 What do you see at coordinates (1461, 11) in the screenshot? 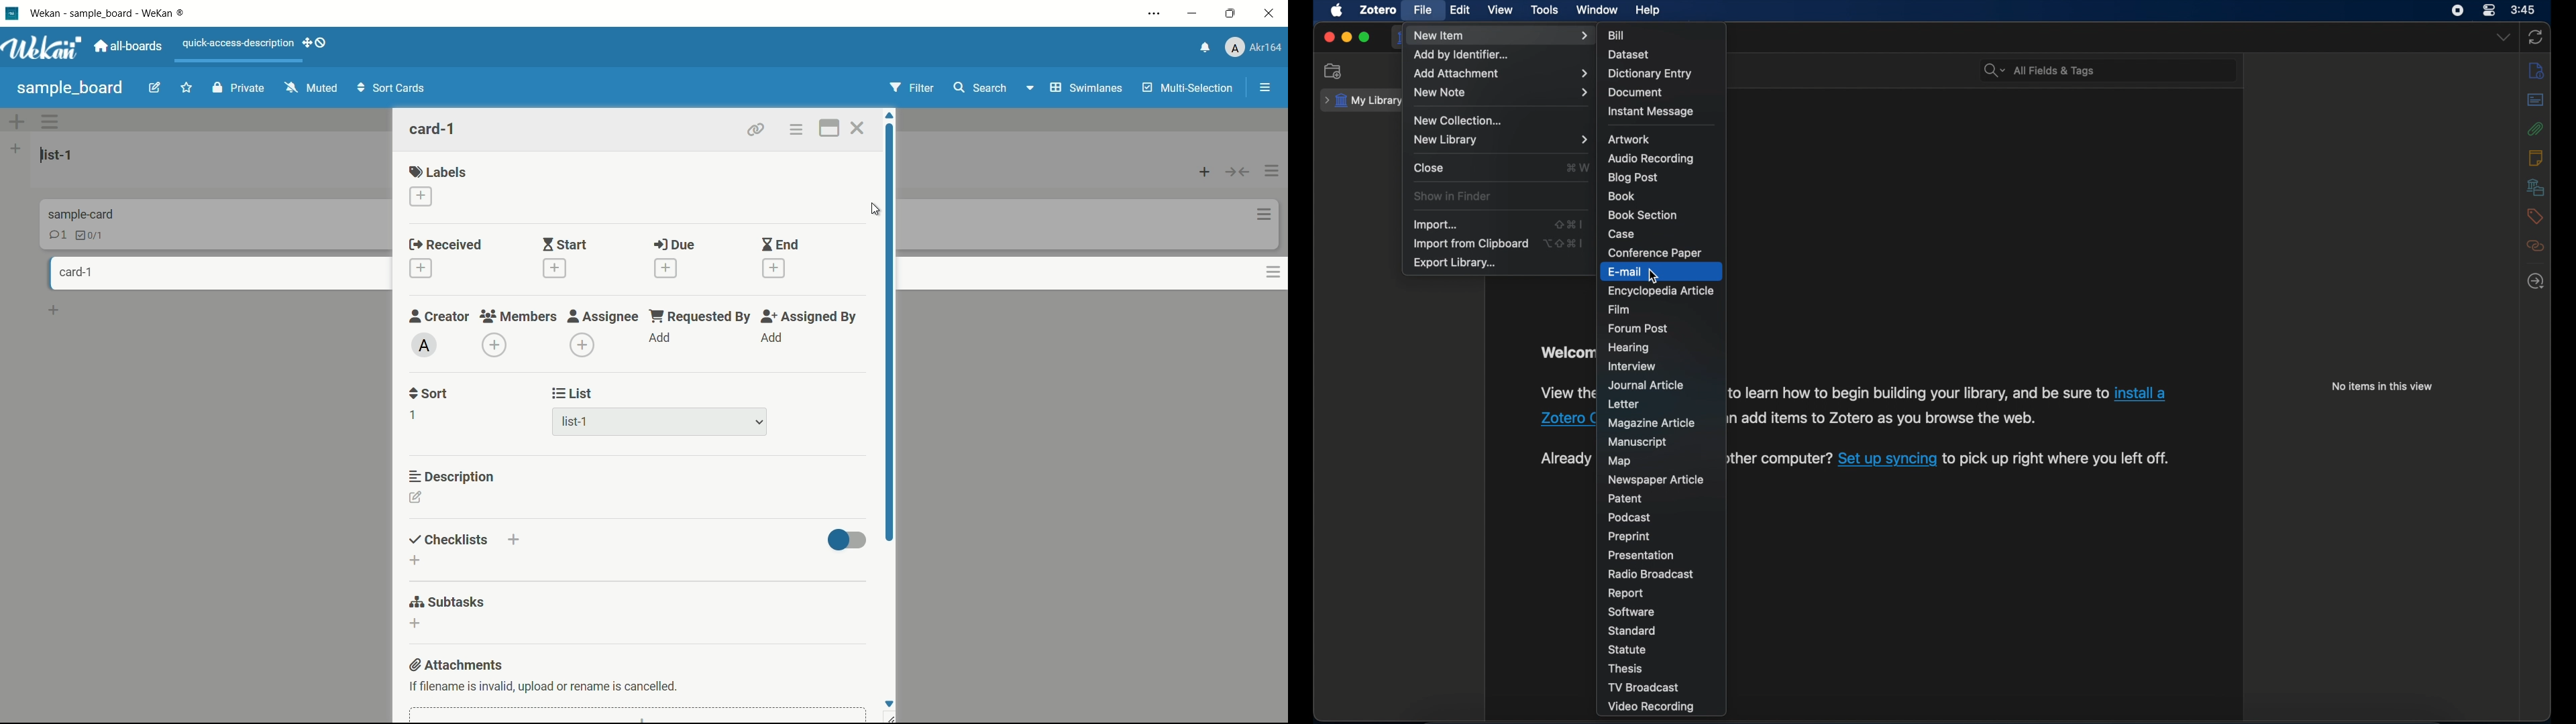
I see `edit` at bounding box center [1461, 11].